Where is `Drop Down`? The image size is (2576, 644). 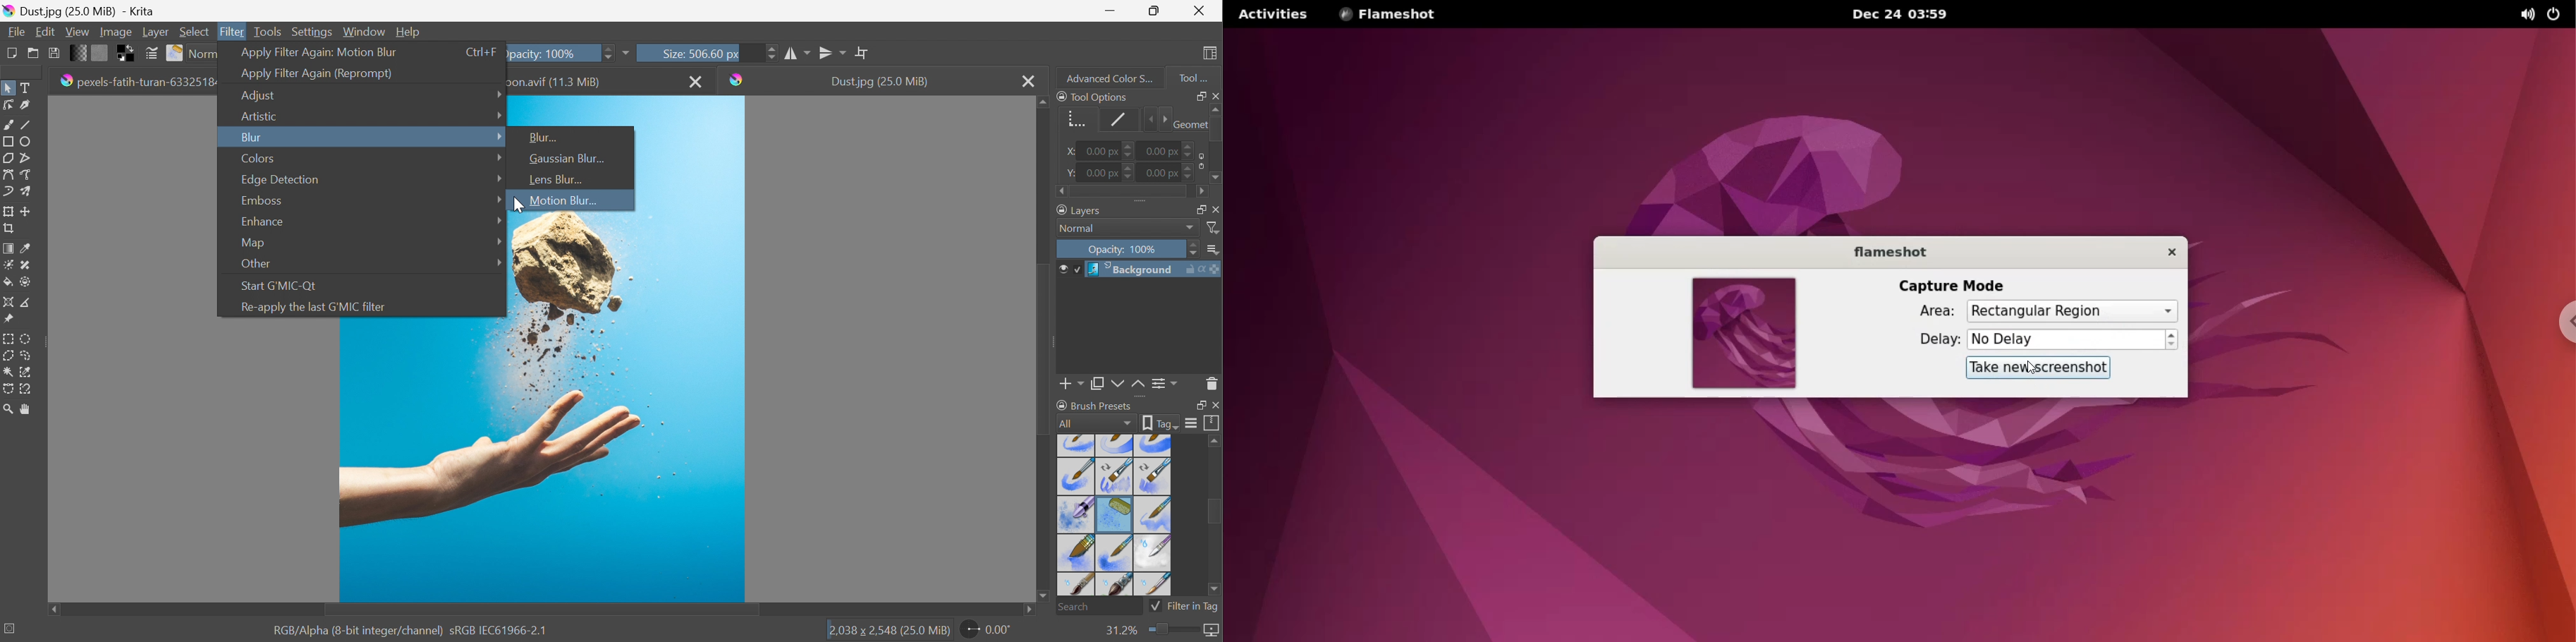
Drop Down is located at coordinates (500, 200).